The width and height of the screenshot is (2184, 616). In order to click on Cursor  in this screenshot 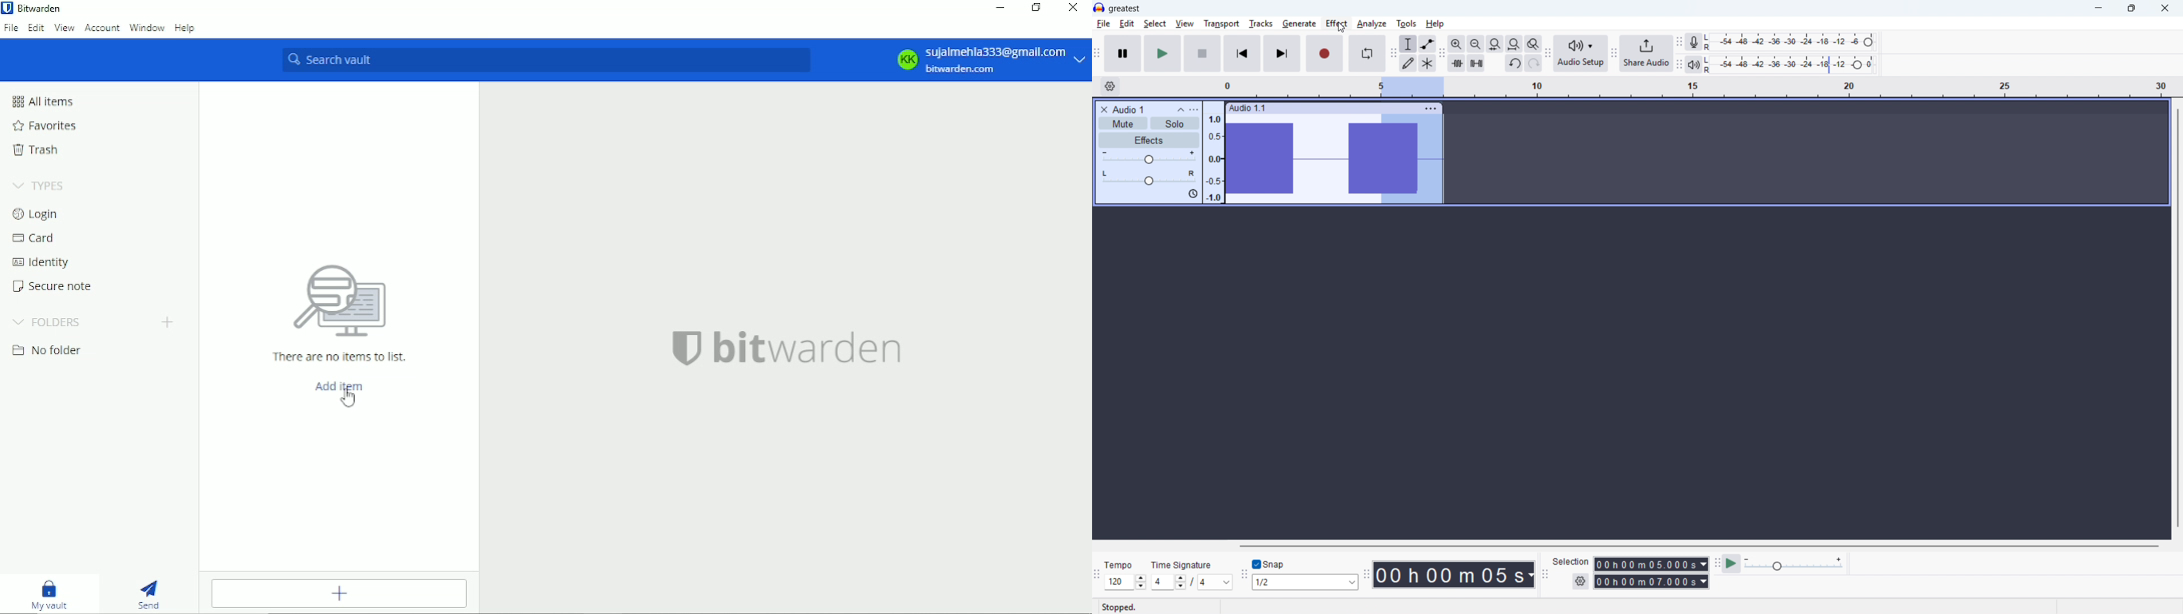, I will do `click(1435, 180)`.